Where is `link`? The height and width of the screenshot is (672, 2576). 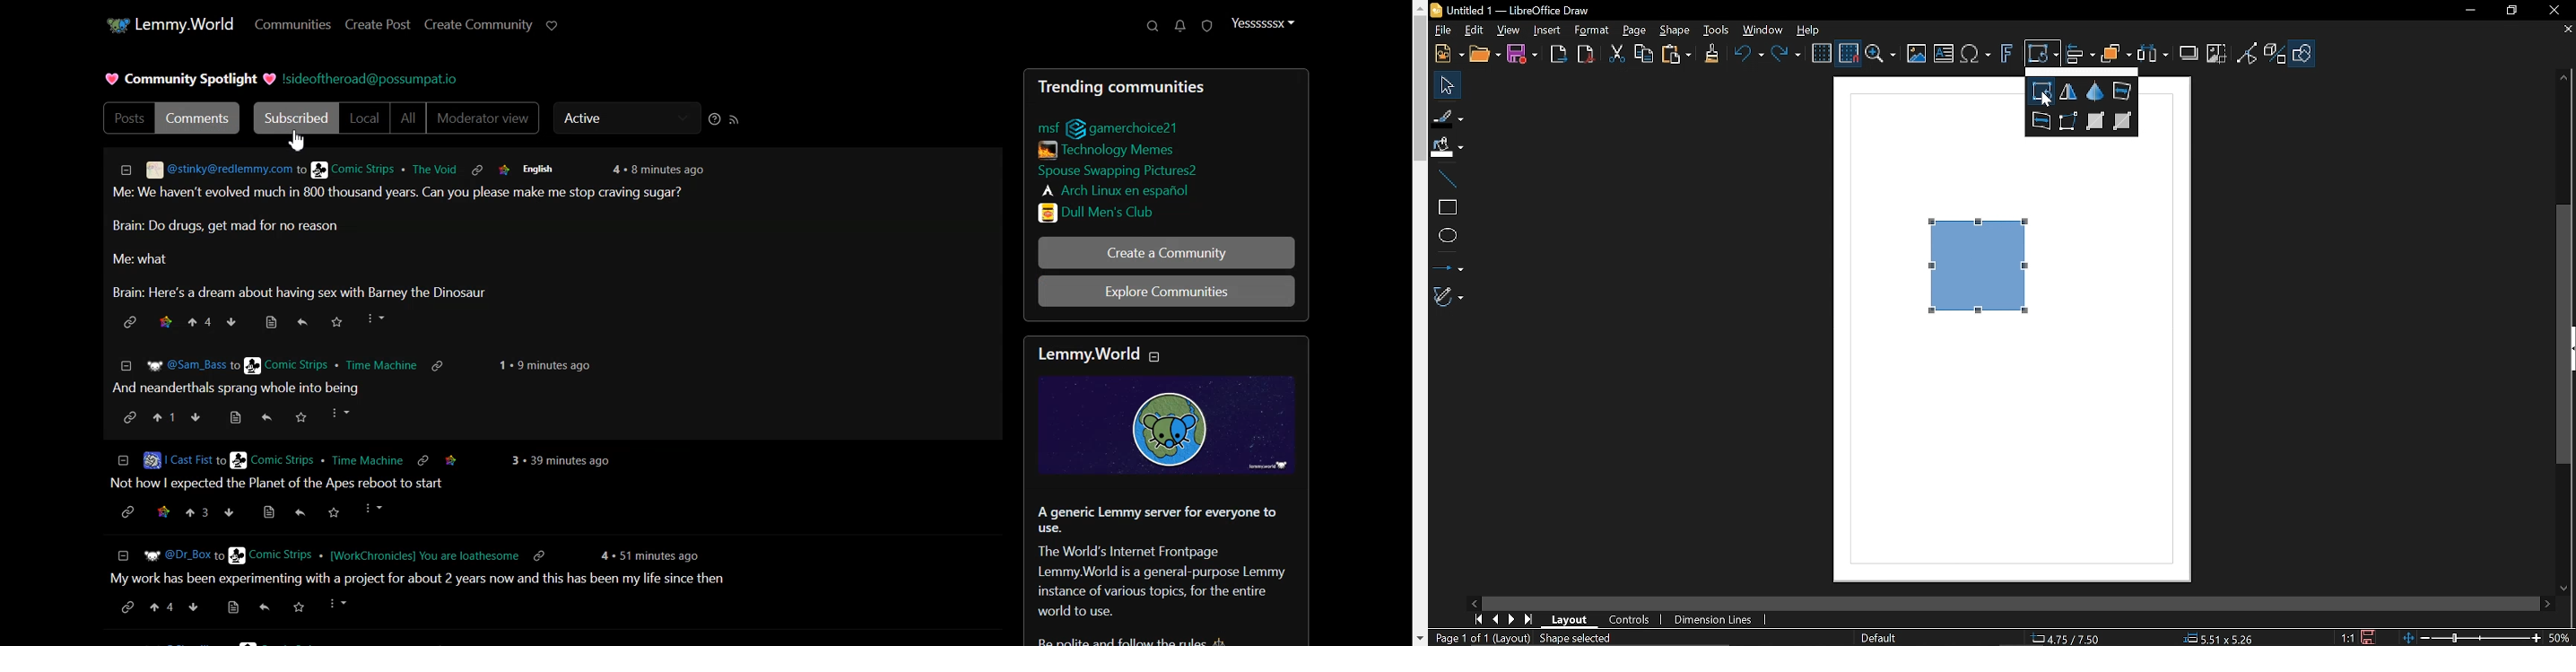
link is located at coordinates (1043, 127).